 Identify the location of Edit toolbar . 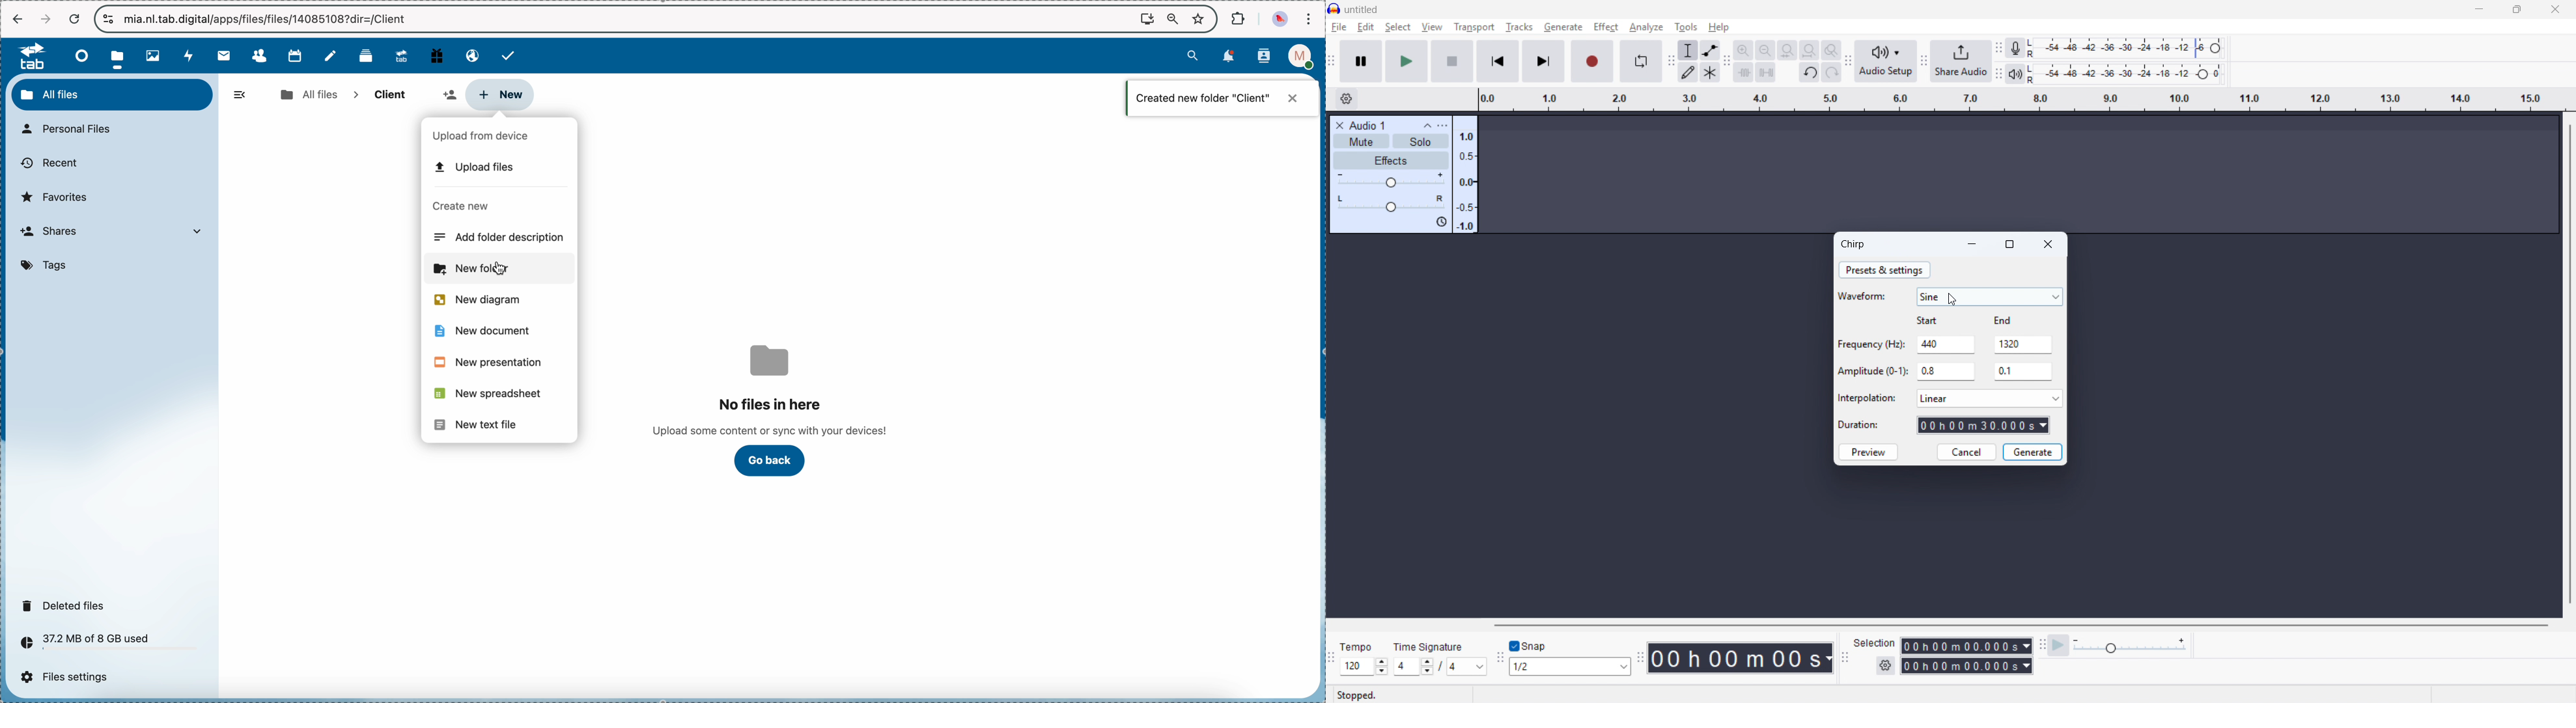
(1727, 62).